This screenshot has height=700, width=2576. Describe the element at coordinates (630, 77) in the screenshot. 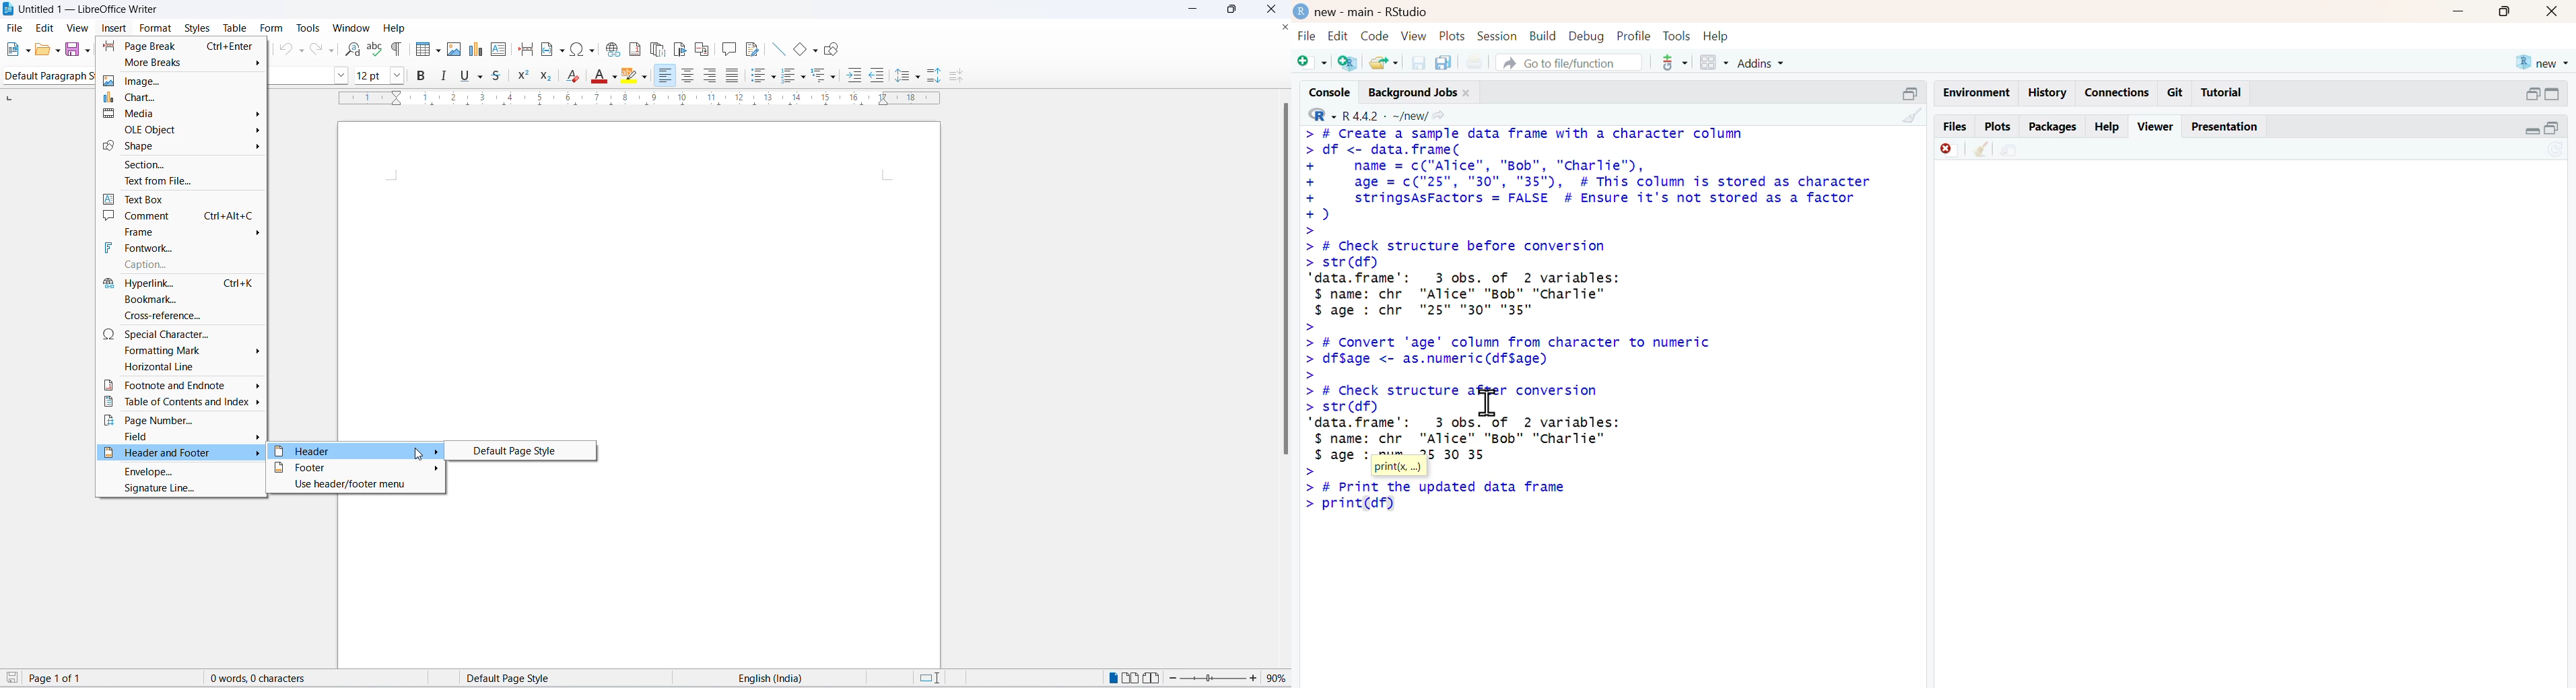

I see `character highlighting` at that location.